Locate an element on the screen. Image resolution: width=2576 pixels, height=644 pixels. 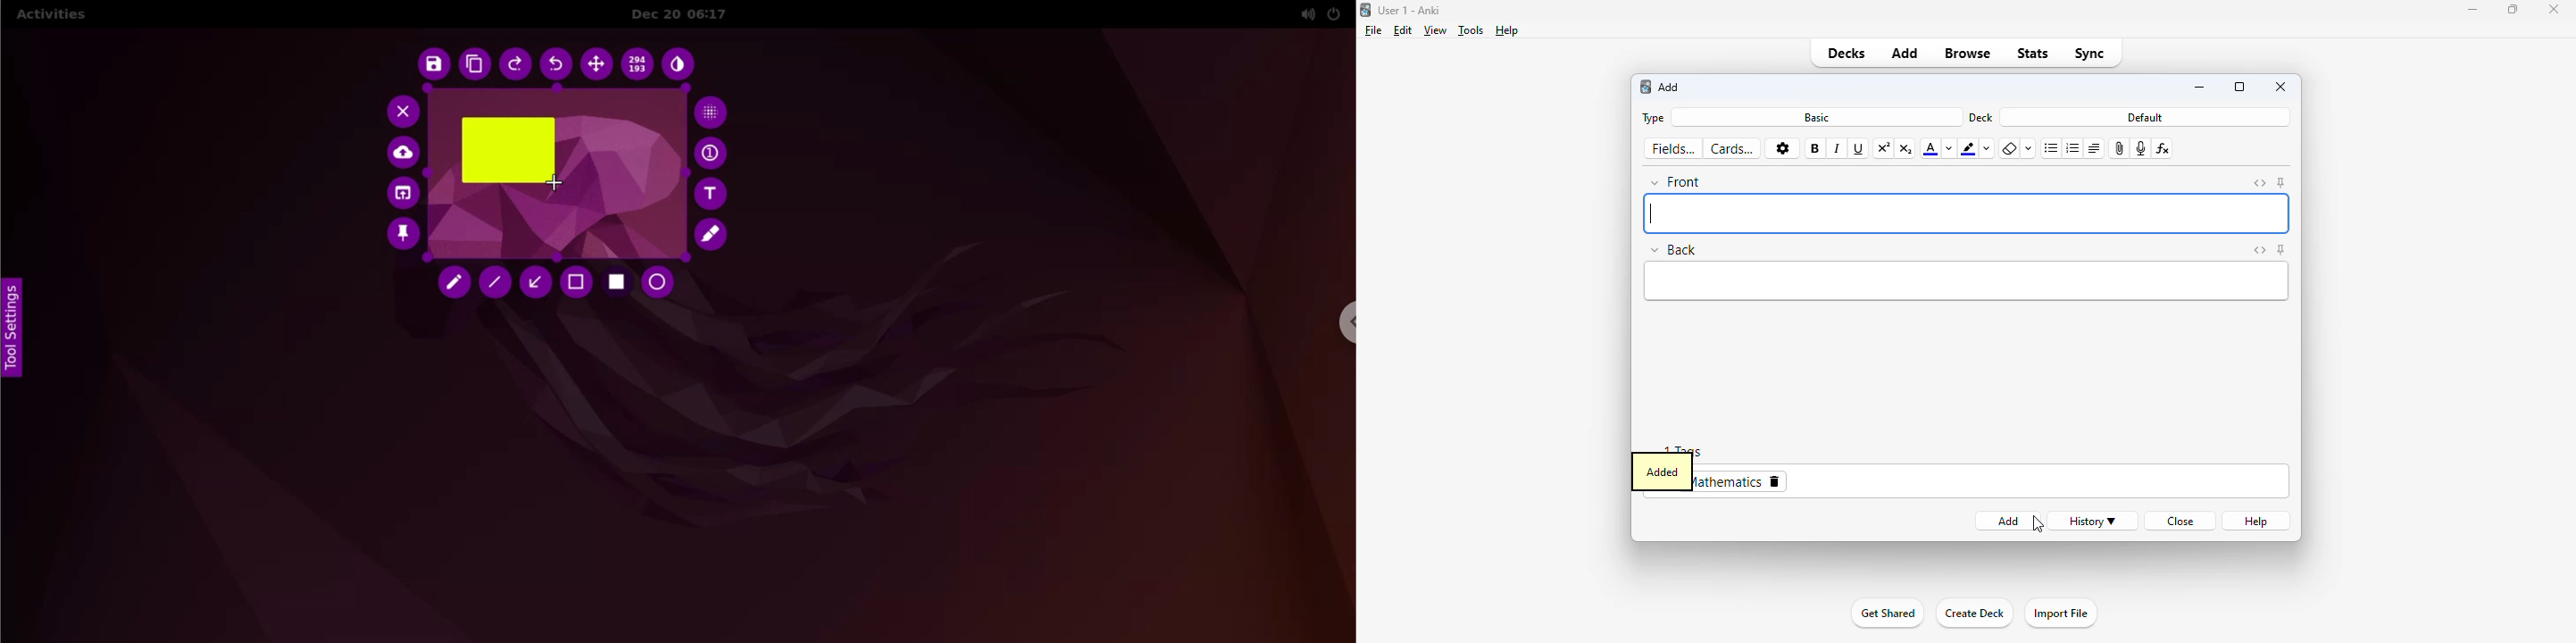
cards is located at coordinates (1732, 148).